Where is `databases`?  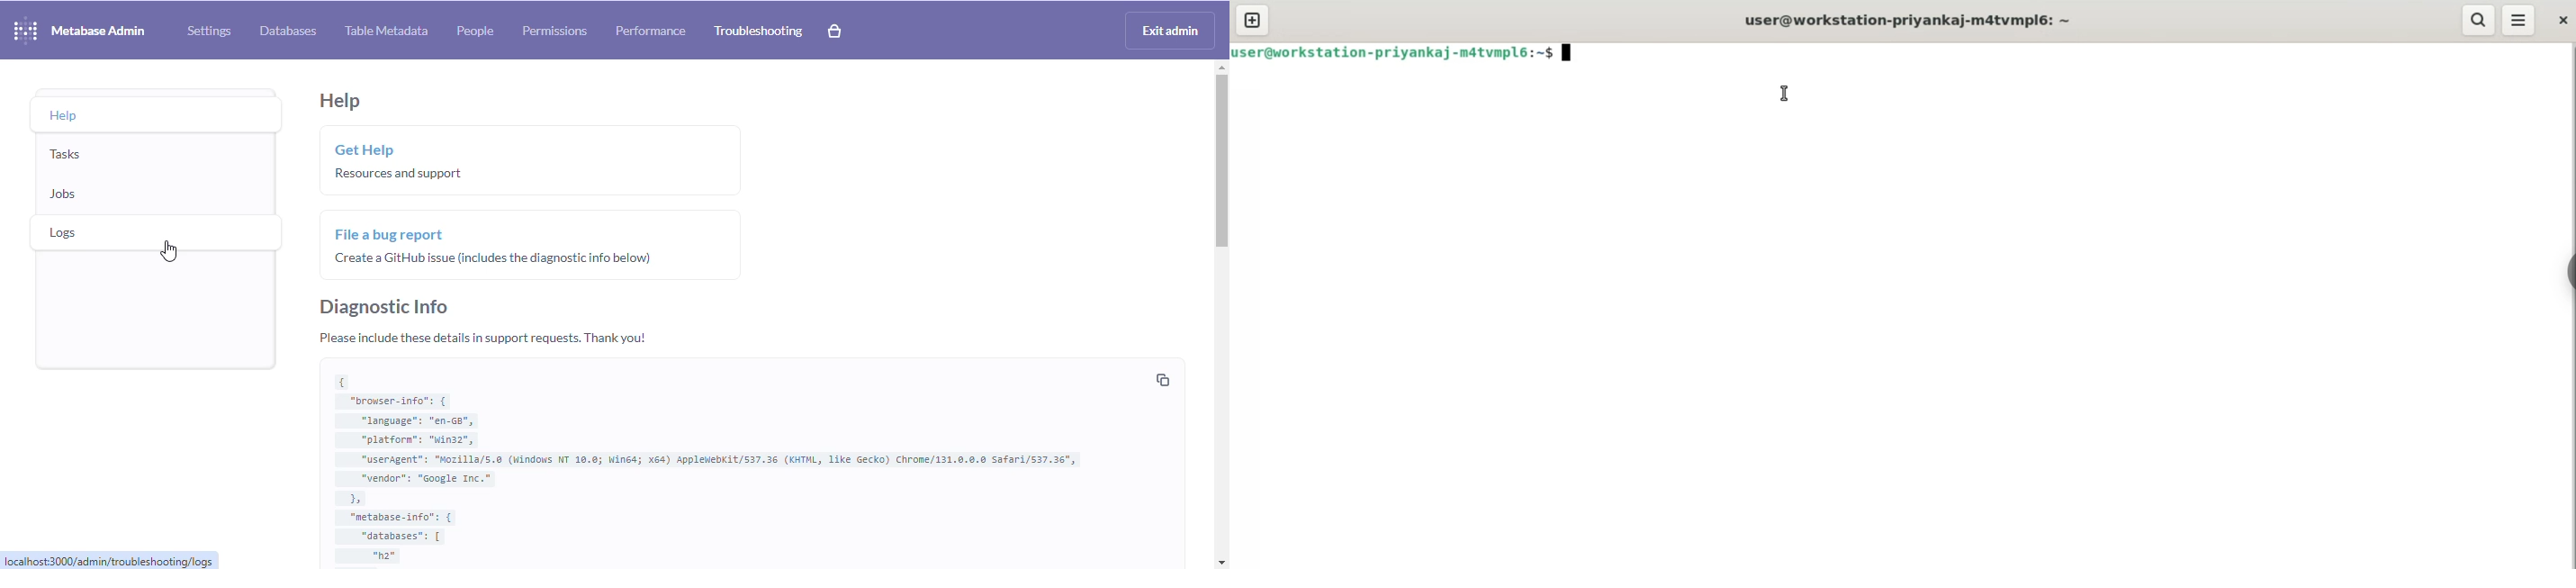
databases is located at coordinates (288, 32).